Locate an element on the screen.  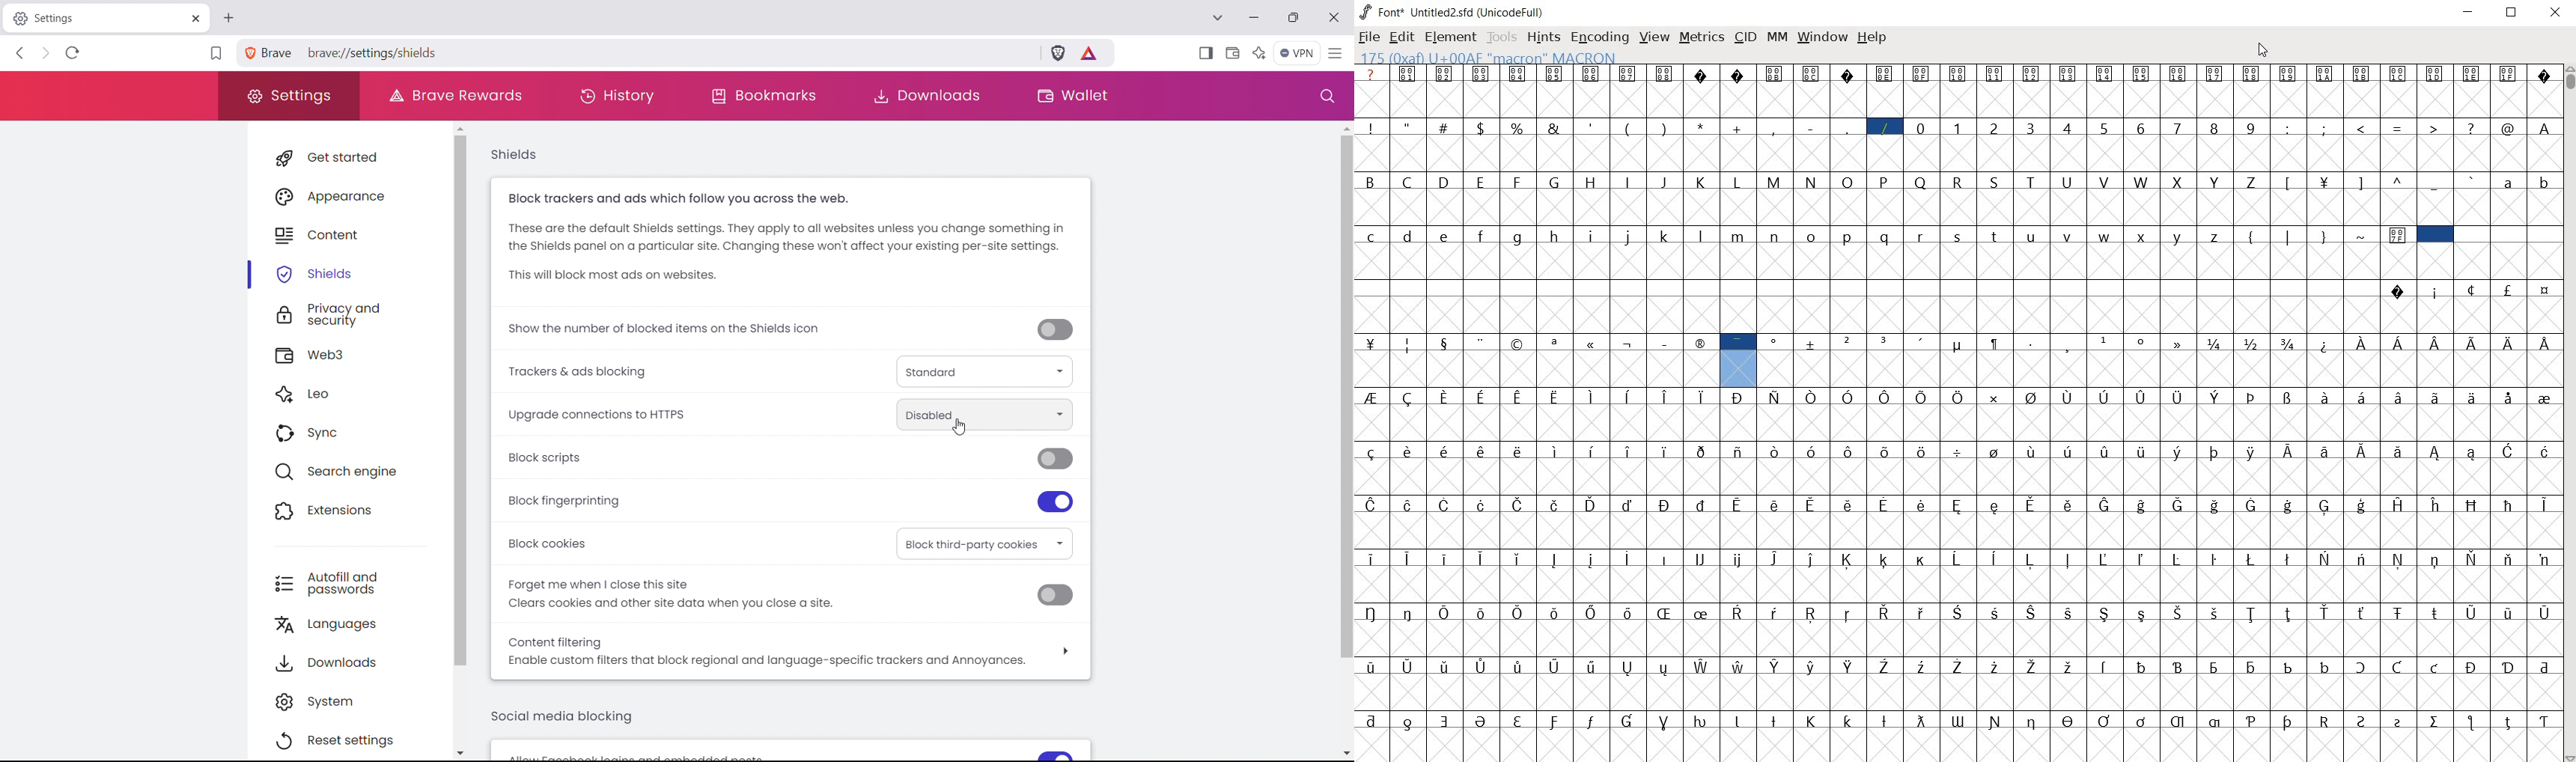
search engine is located at coordinates (357, 470).